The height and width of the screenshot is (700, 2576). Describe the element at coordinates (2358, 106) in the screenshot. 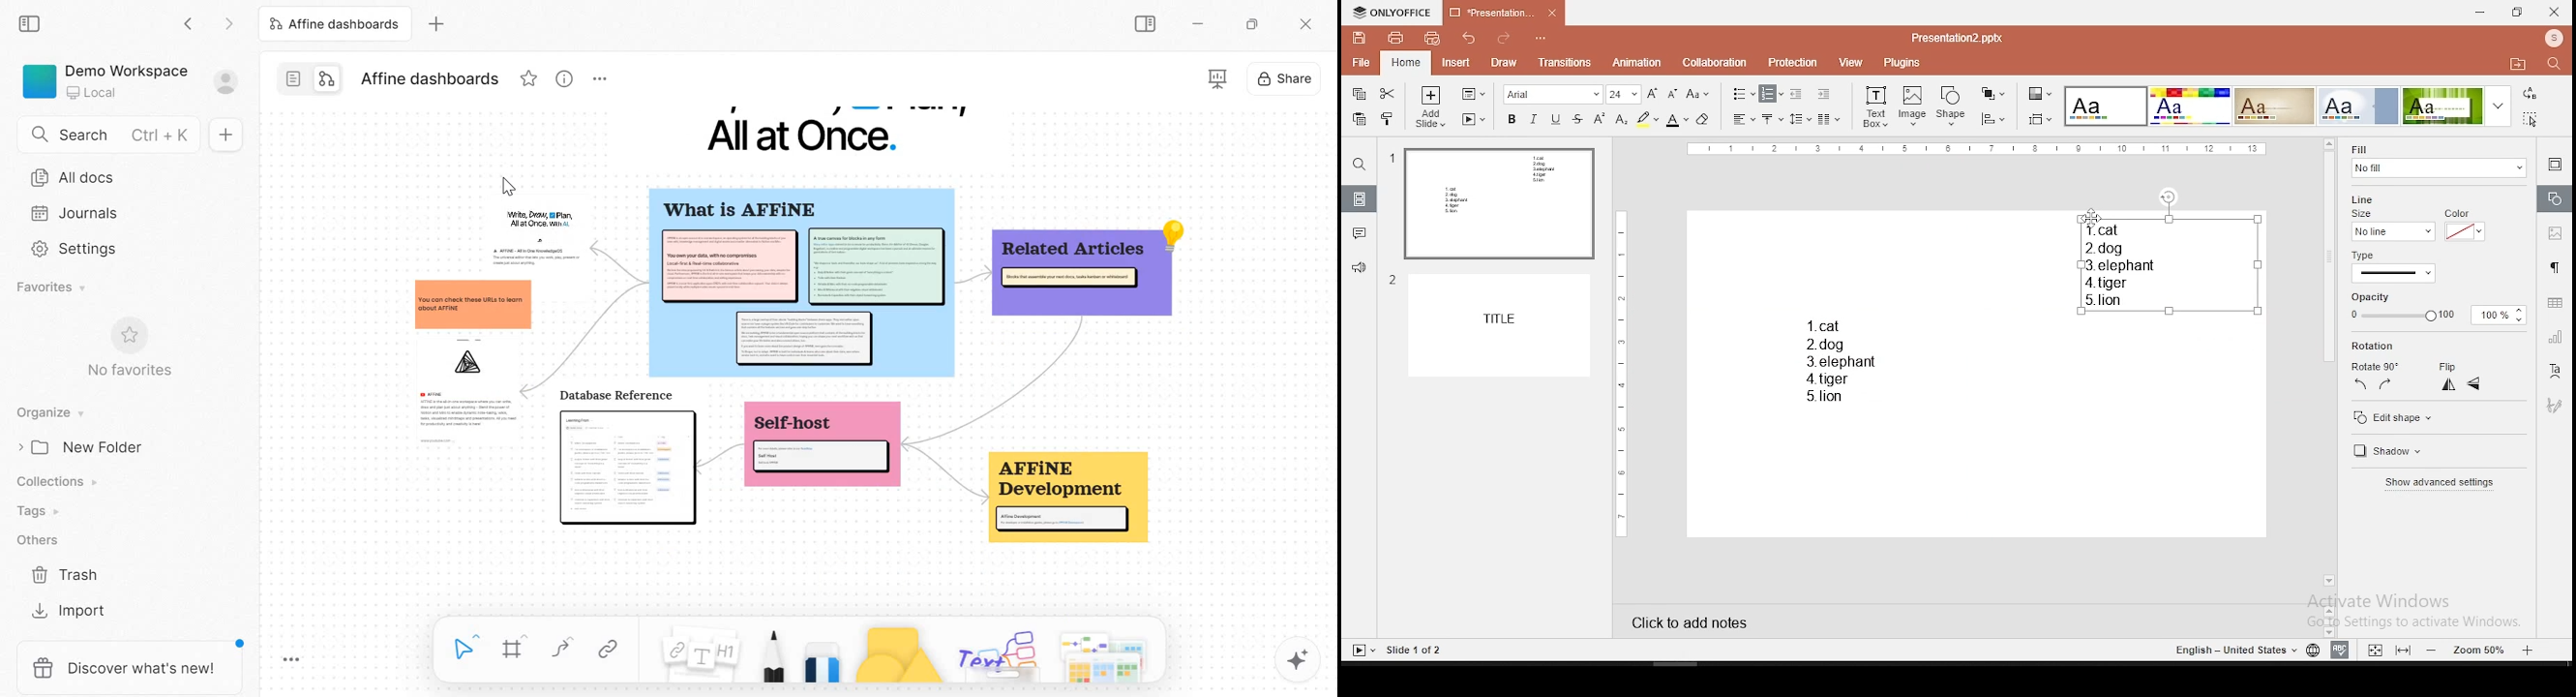

I see `theme` at that location.